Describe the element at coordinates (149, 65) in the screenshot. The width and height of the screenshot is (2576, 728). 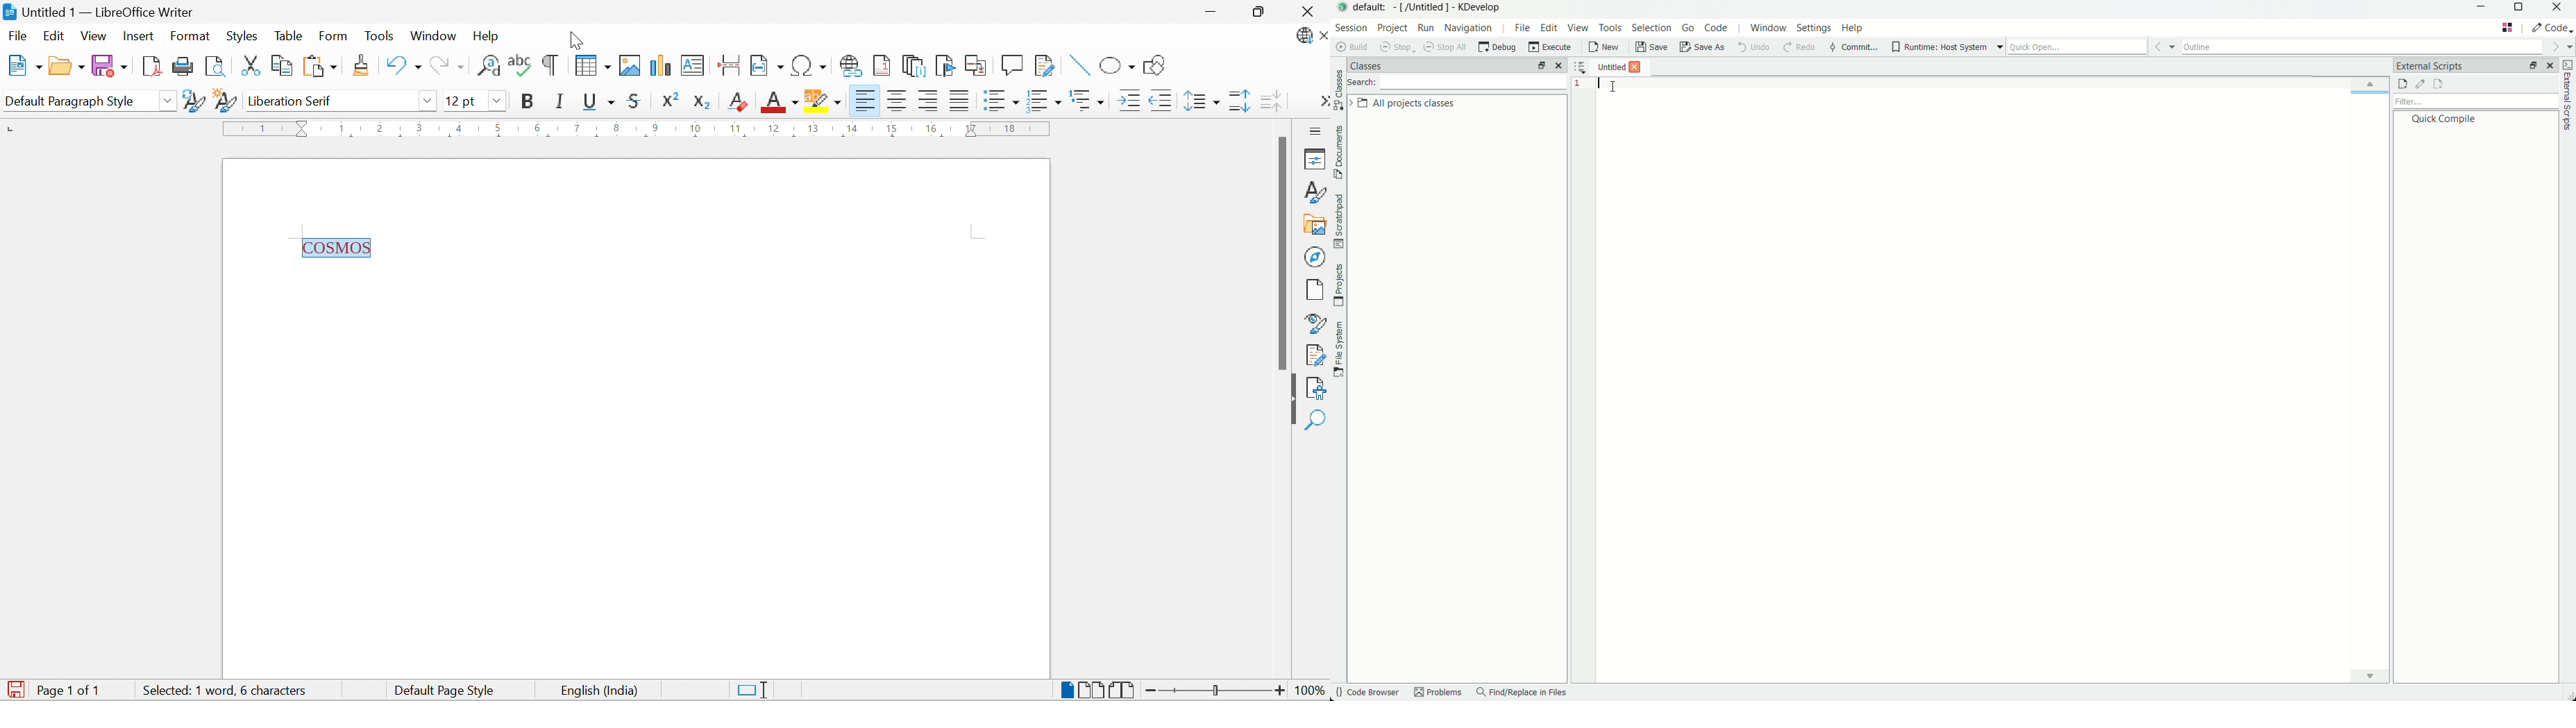
I see `Export as PDF` at that location.